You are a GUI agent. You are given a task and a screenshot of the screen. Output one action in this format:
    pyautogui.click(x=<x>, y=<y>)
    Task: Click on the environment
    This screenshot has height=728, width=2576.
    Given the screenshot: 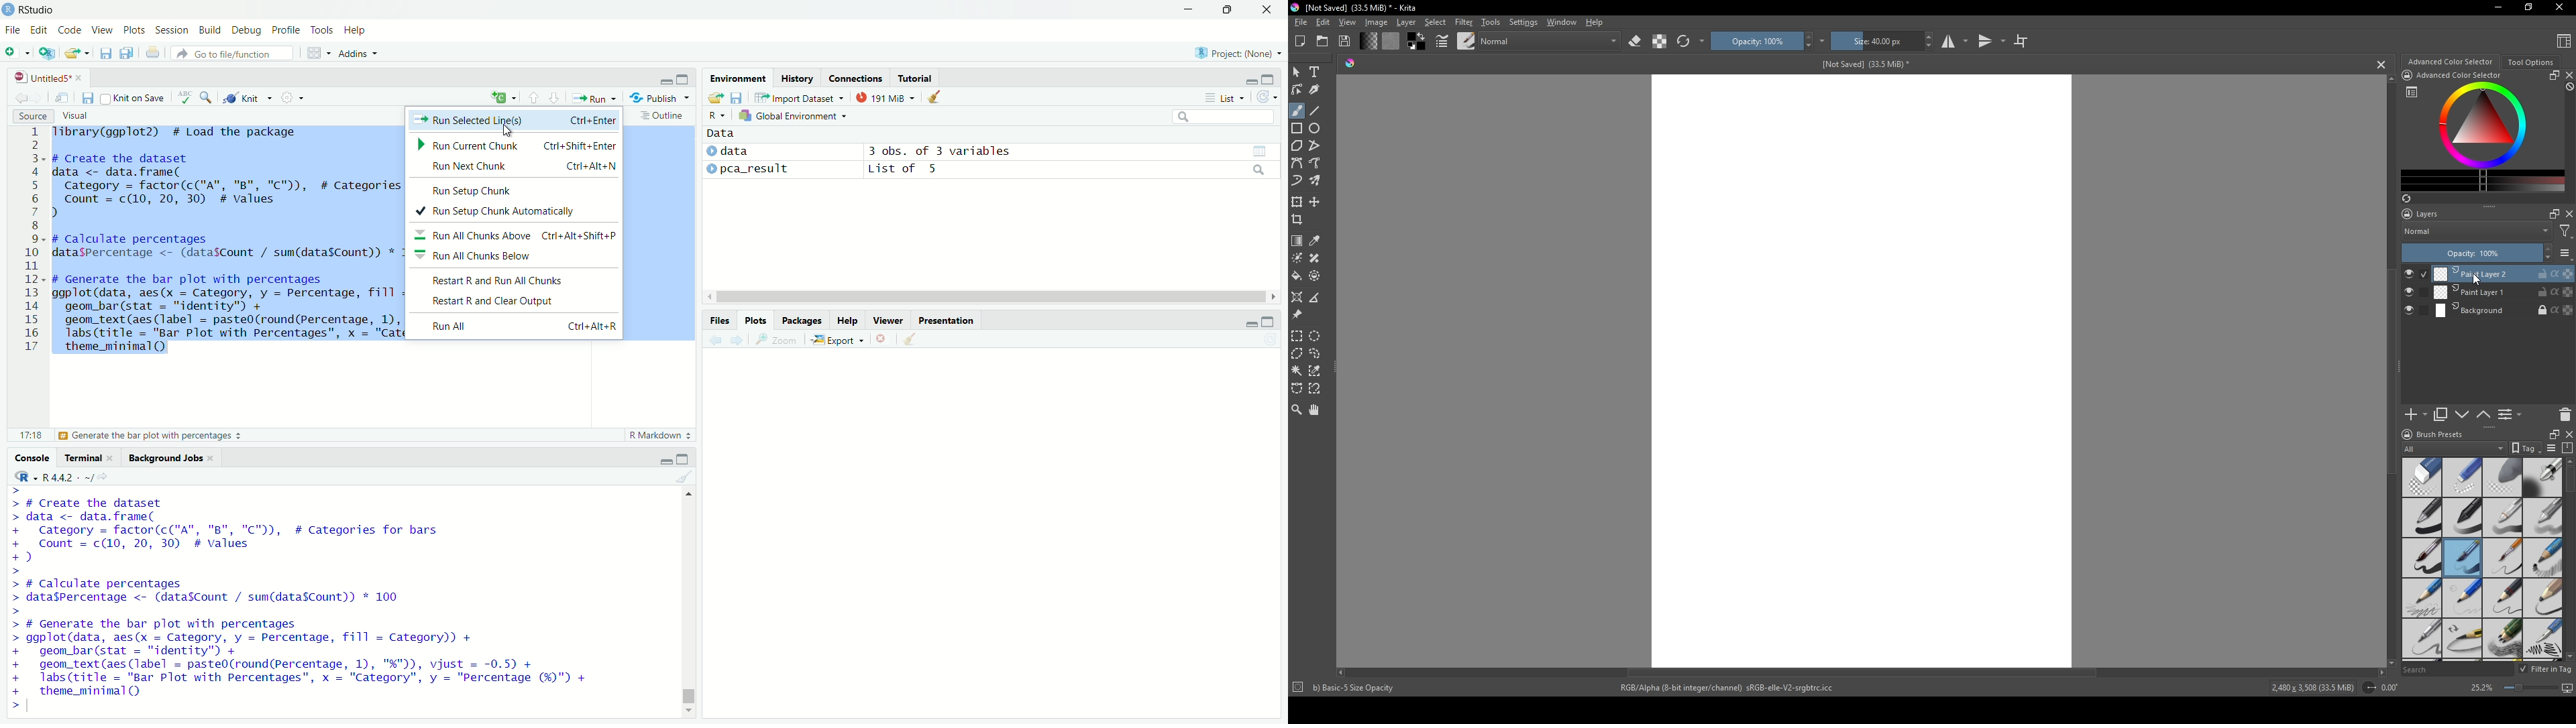 What is the action you would take?
    pyautogui.click(x=739, y=78)
    